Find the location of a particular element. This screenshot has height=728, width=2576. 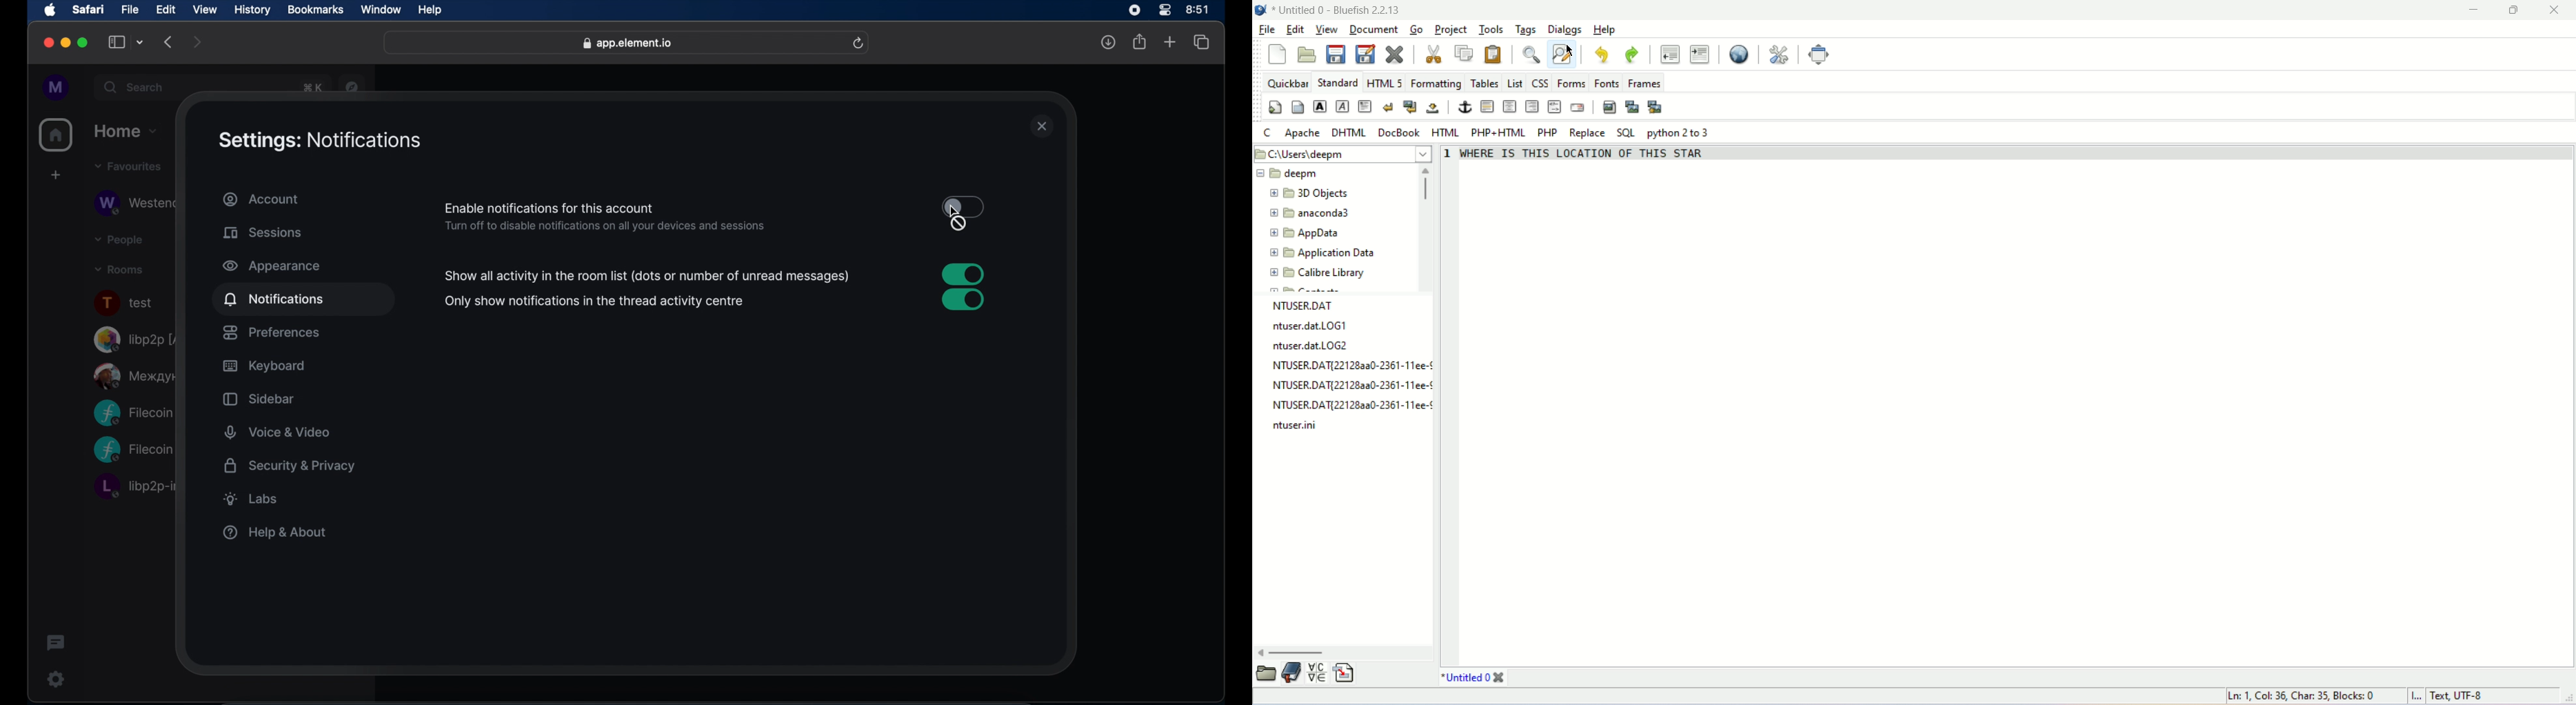

find and replace is located at coordinates (1562, 54).